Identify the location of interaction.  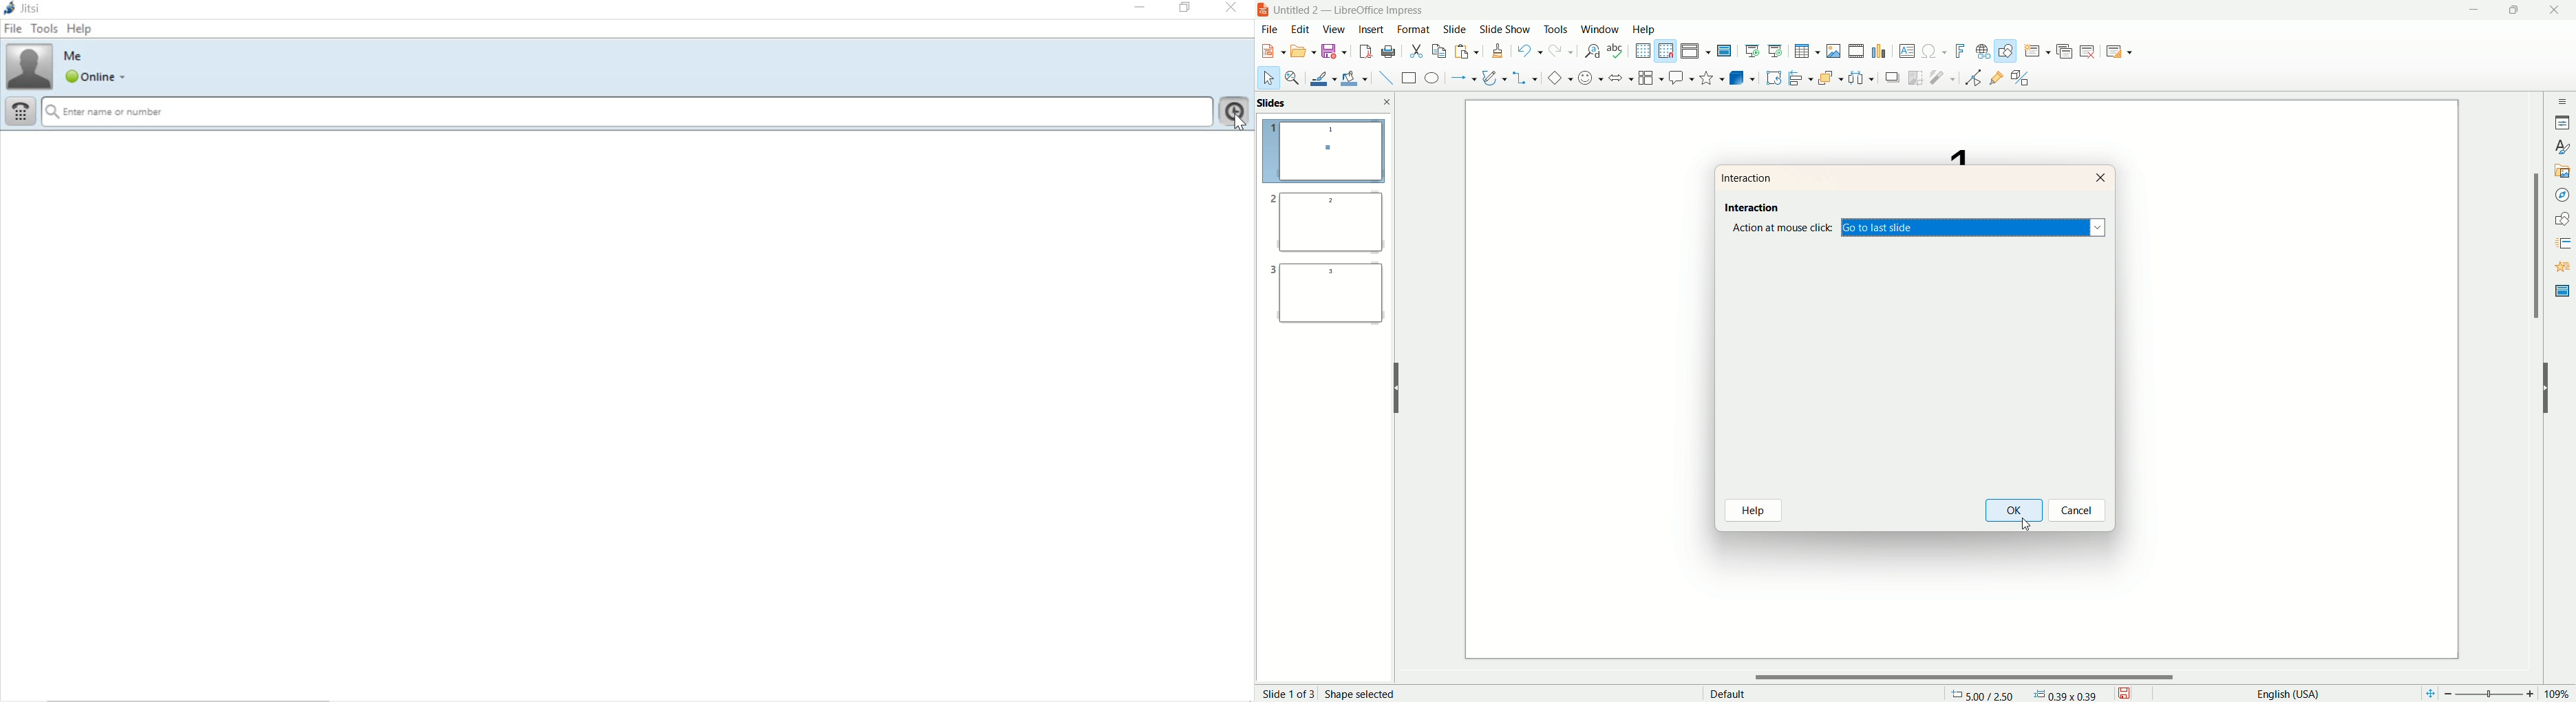
(1749, 206).